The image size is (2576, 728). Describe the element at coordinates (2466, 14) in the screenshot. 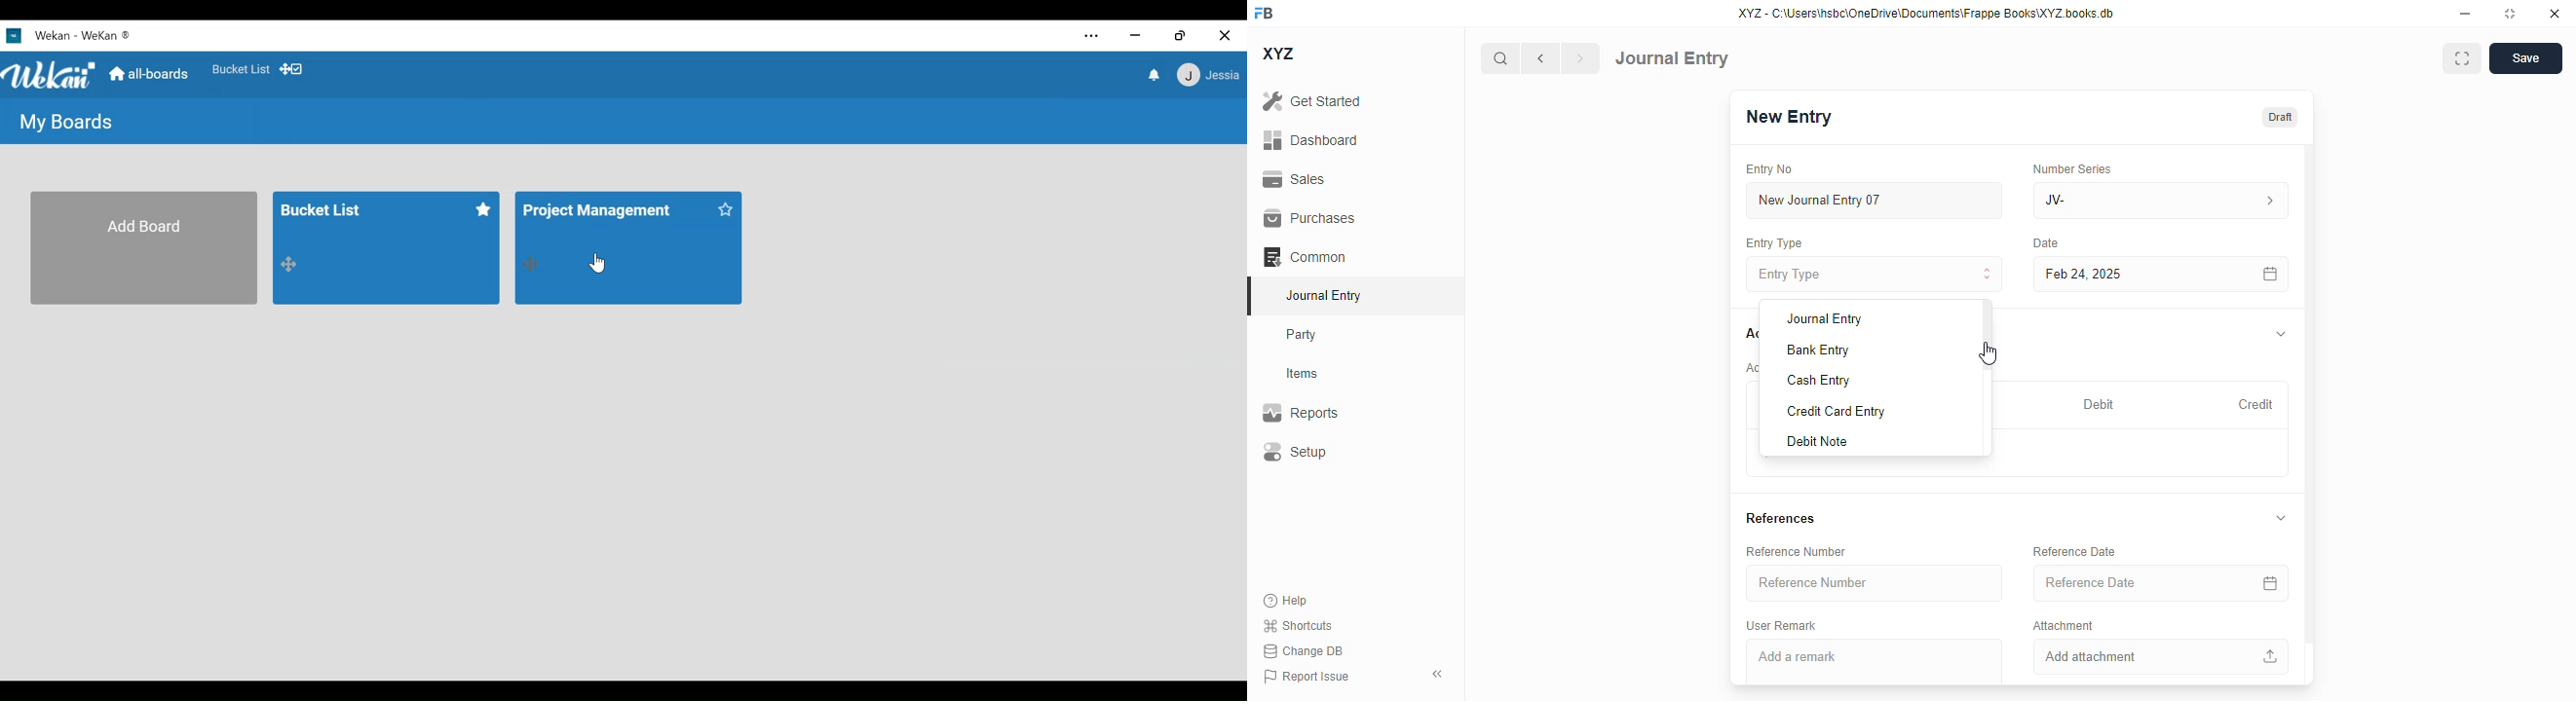

I see `minimize` at that location.